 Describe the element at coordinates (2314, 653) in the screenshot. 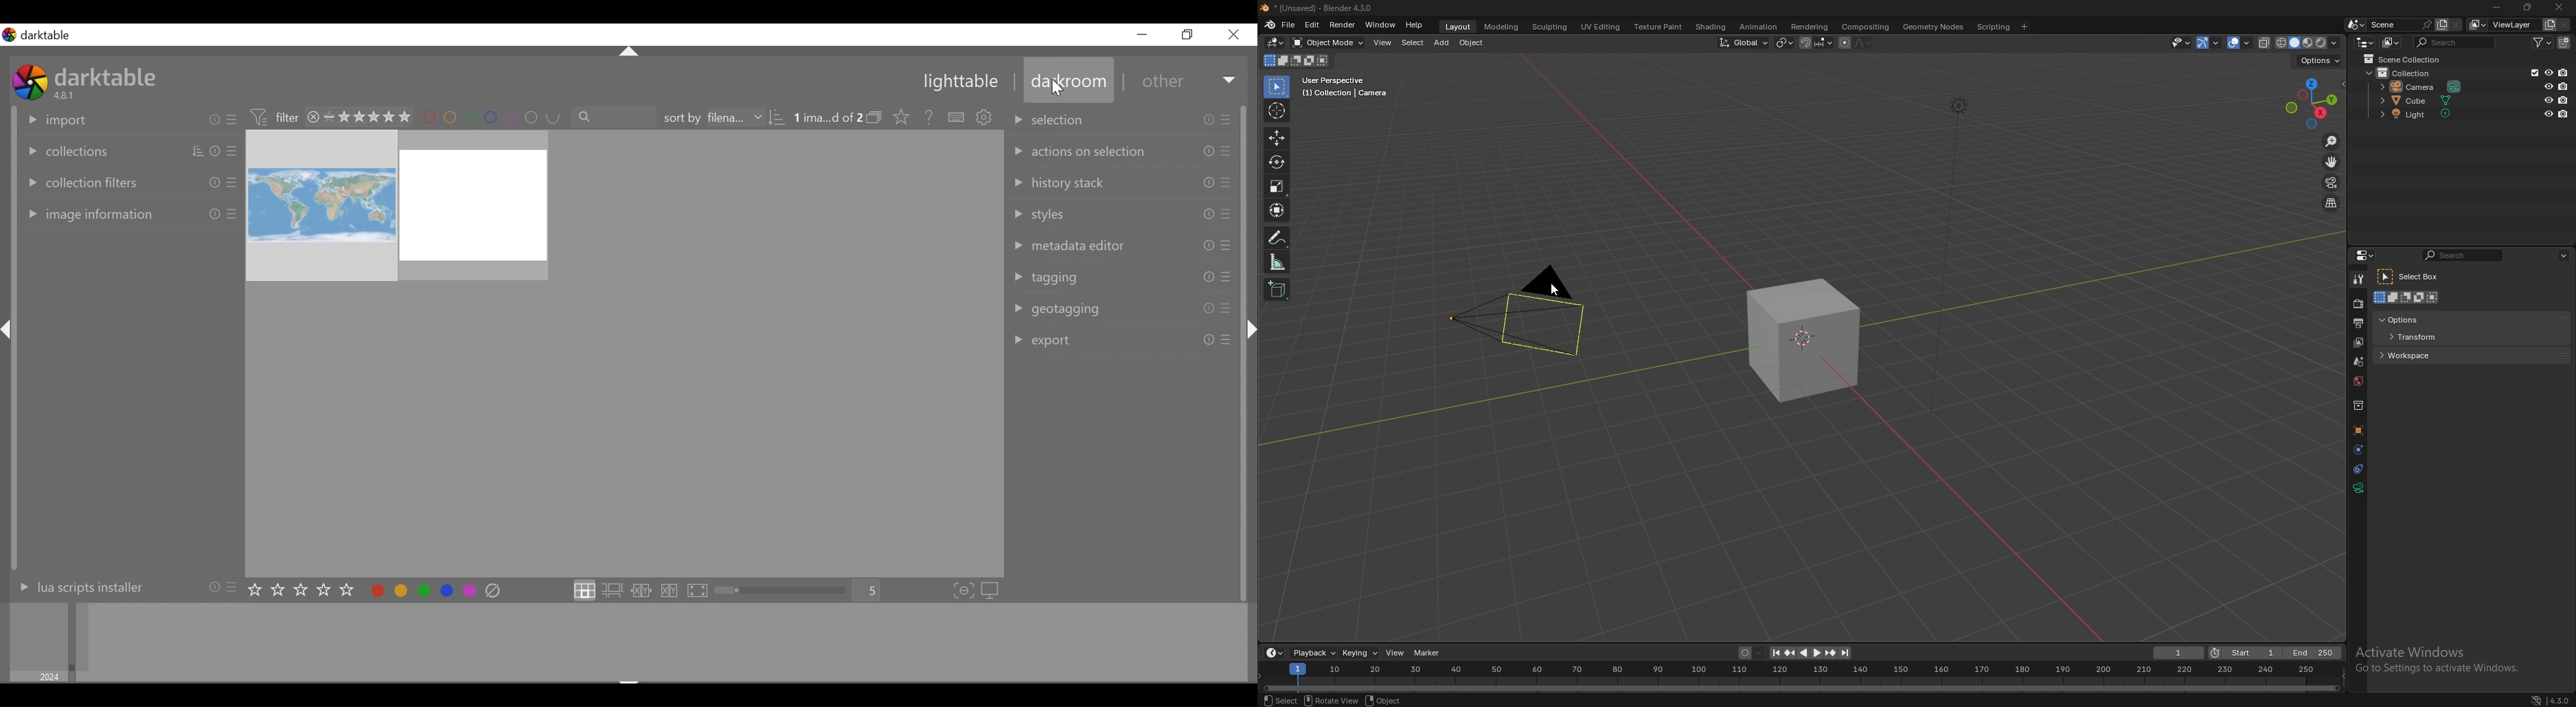

I see `end` at that location.